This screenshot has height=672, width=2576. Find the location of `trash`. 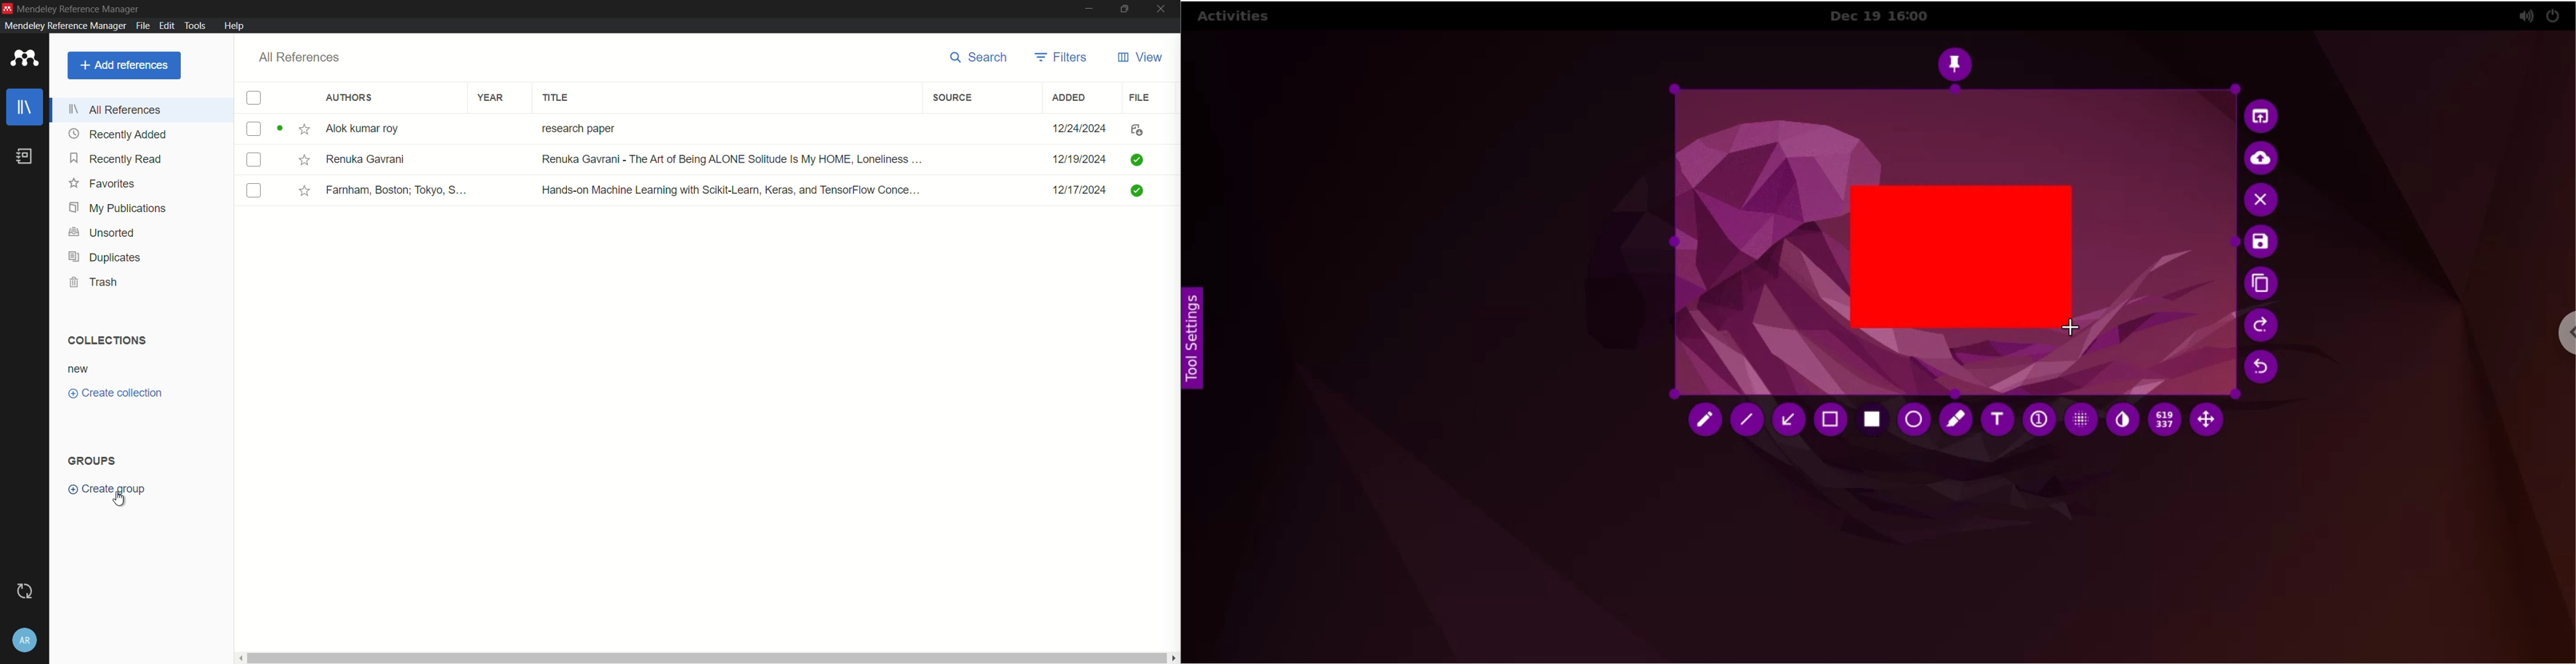

trash is located at coordinates (97, 282).